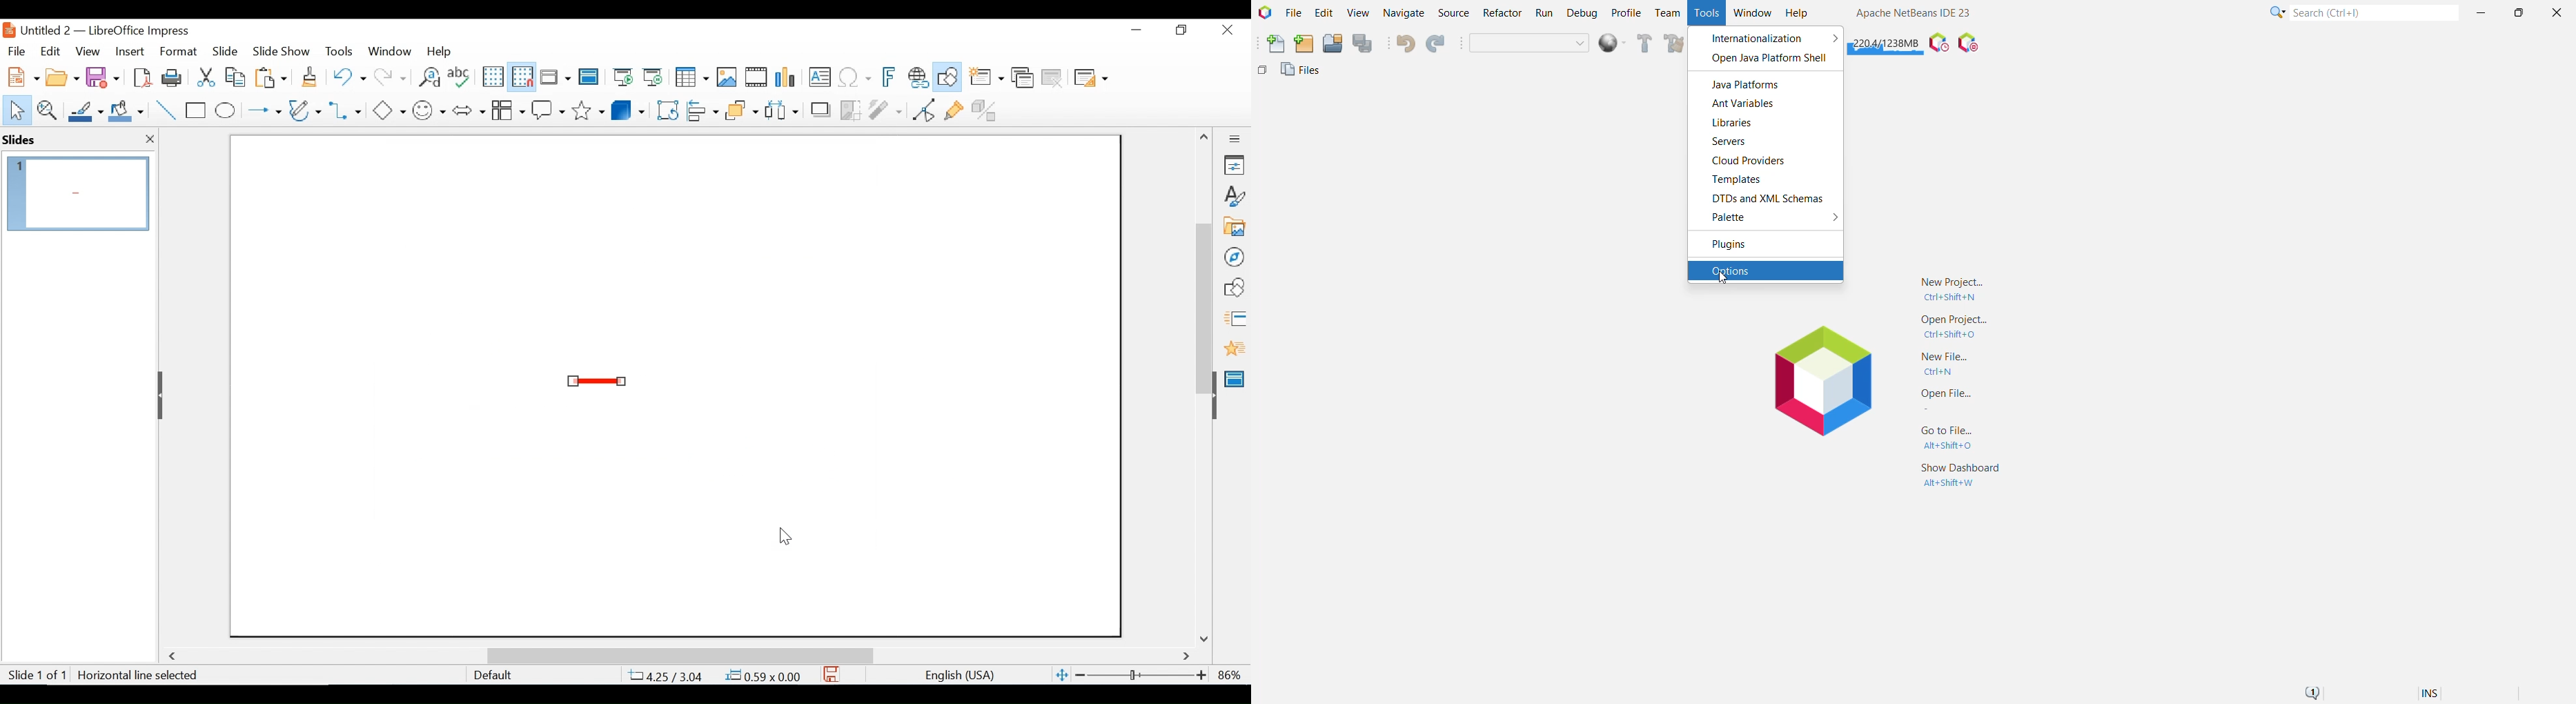 The image size is (2576, 728). Describe the element at coordinates (468, 110) in the screenshot. I see `Block Arrows` at that location.